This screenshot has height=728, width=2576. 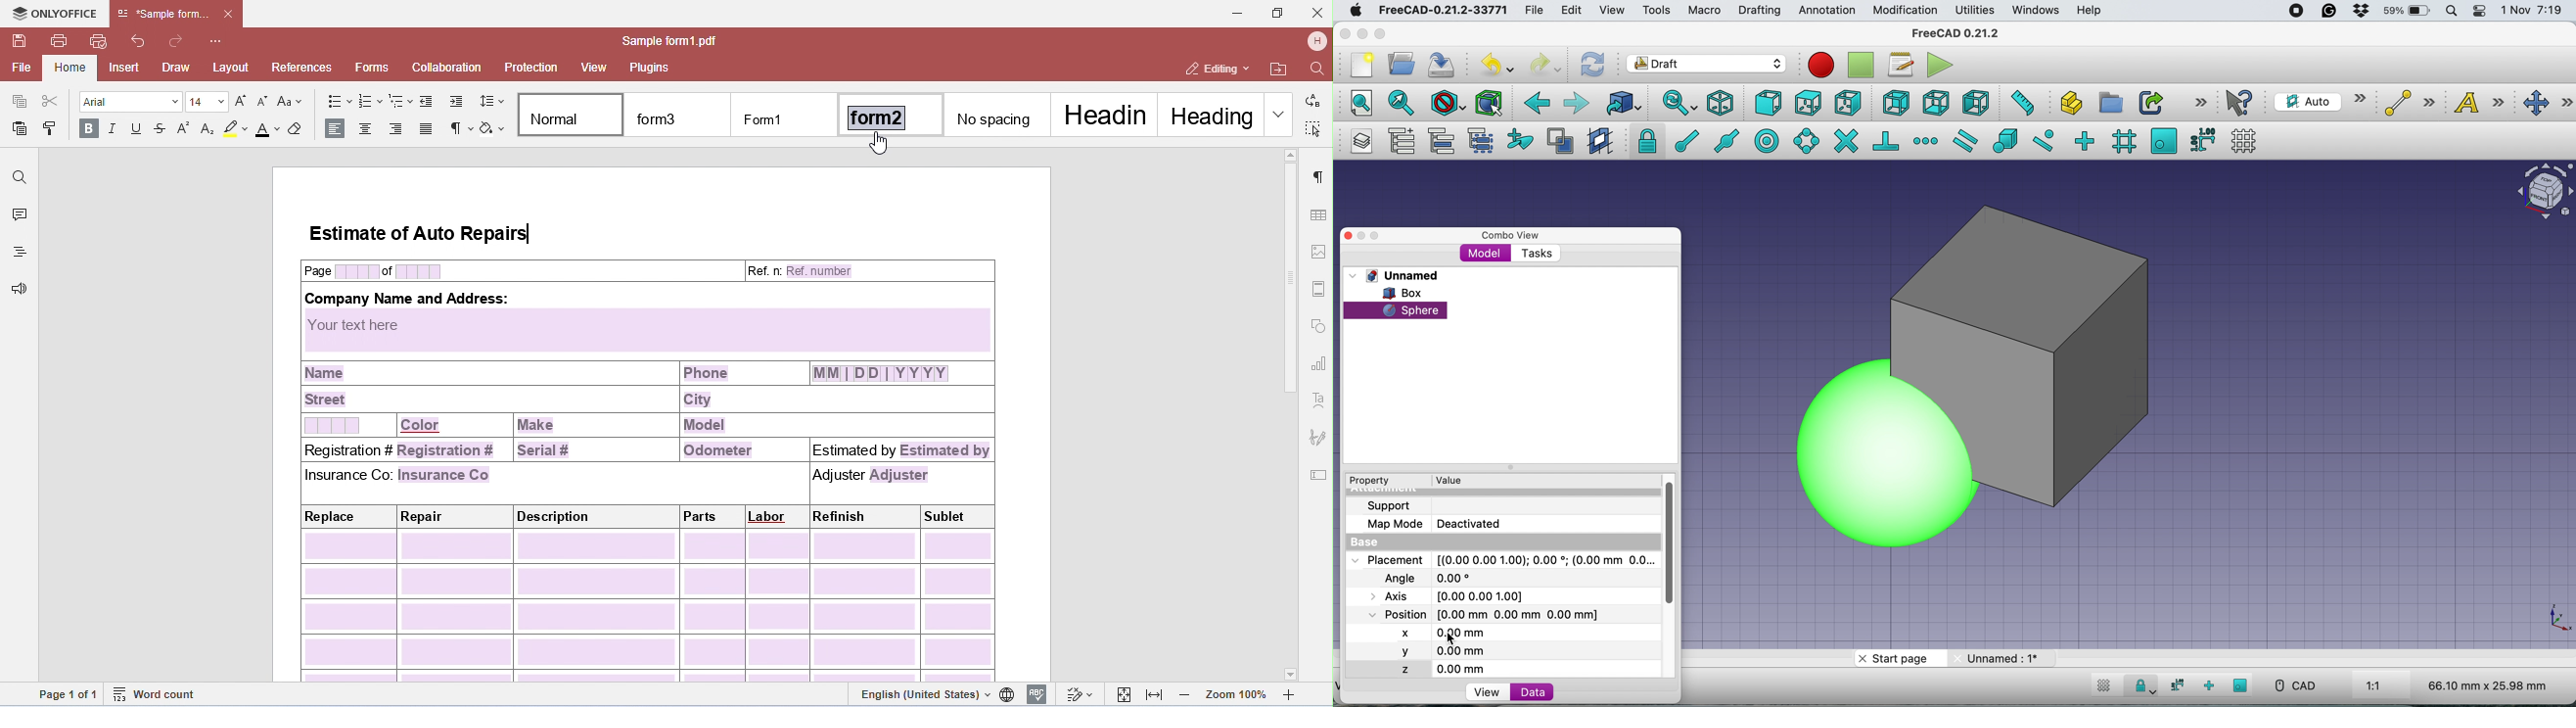 What do you see at coordinates (1673, 104) in the screenshot?
I see `sync view` at bounding box center [1673, 104].